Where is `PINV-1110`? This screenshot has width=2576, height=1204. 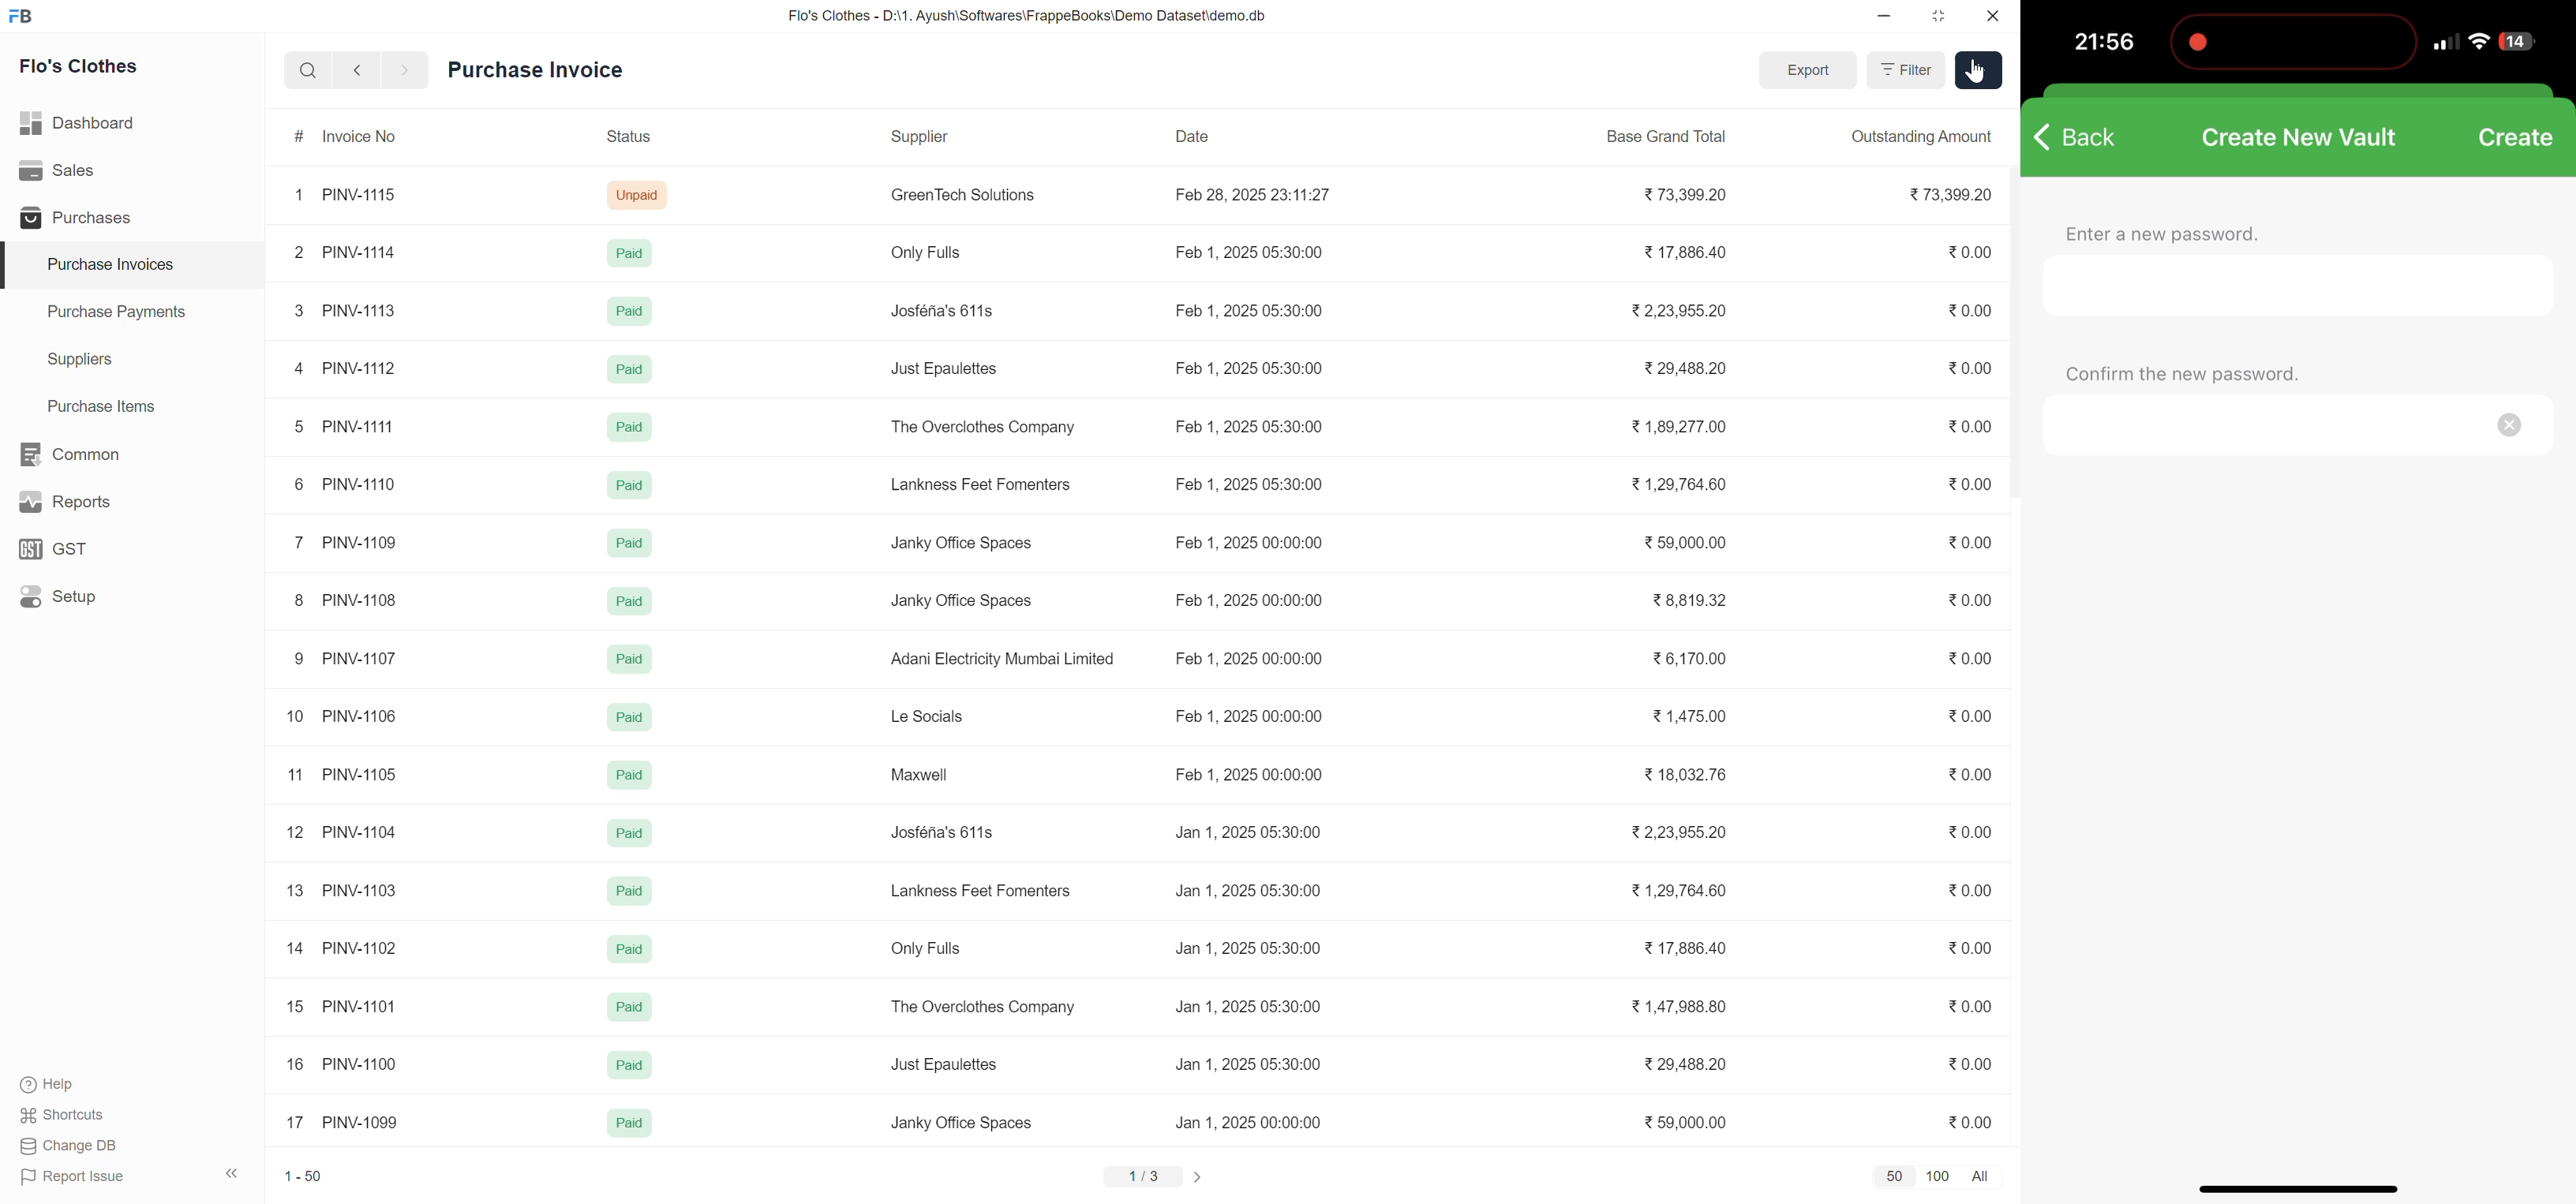 PINV-1110 is located at coordinates (360, 487).